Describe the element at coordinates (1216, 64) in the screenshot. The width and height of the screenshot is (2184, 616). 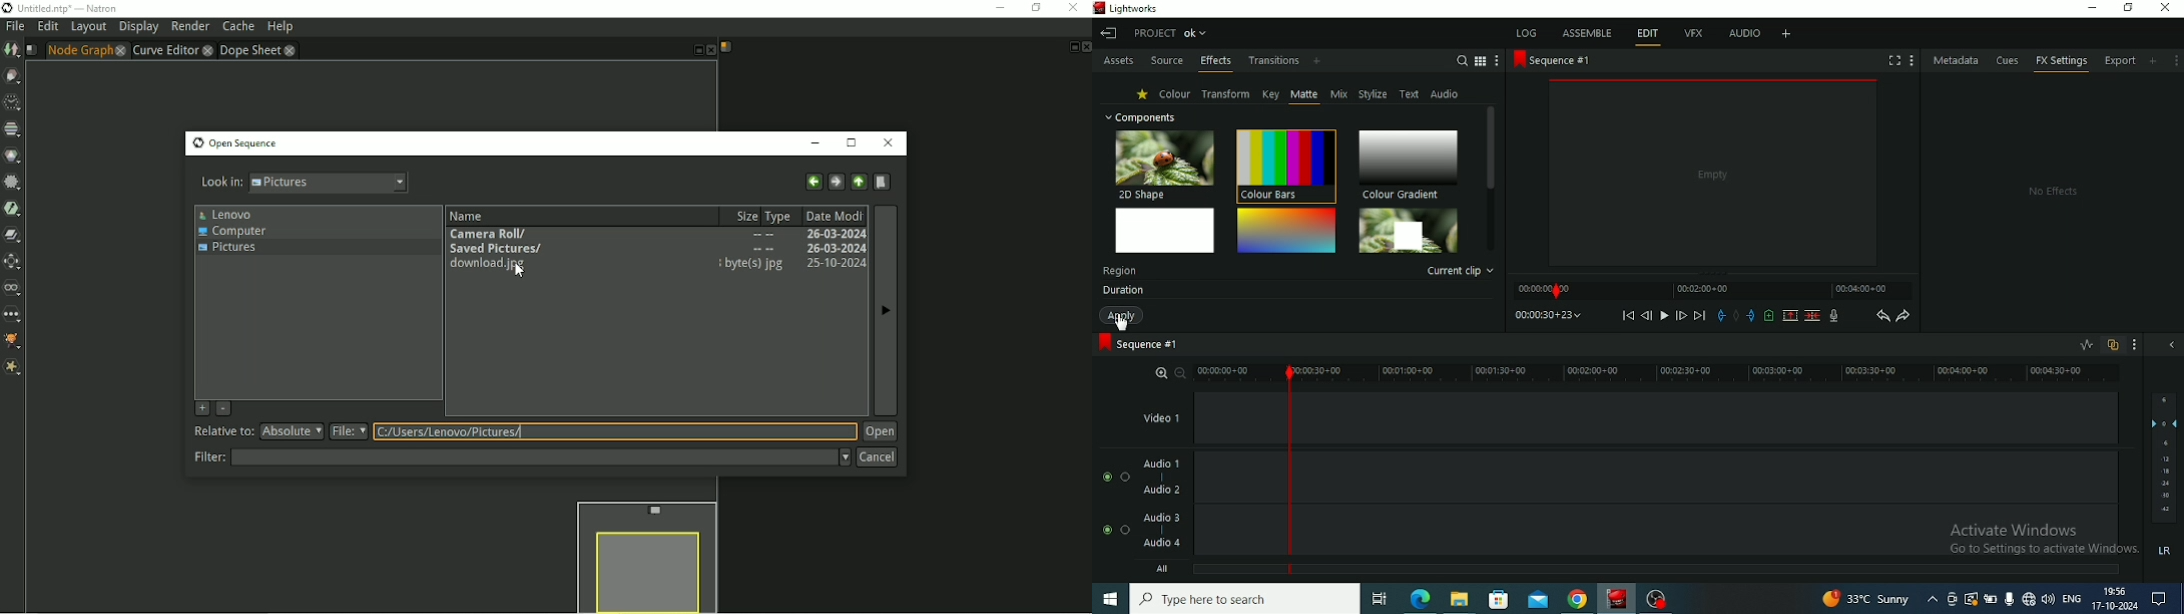
I see `Effects` at that location.